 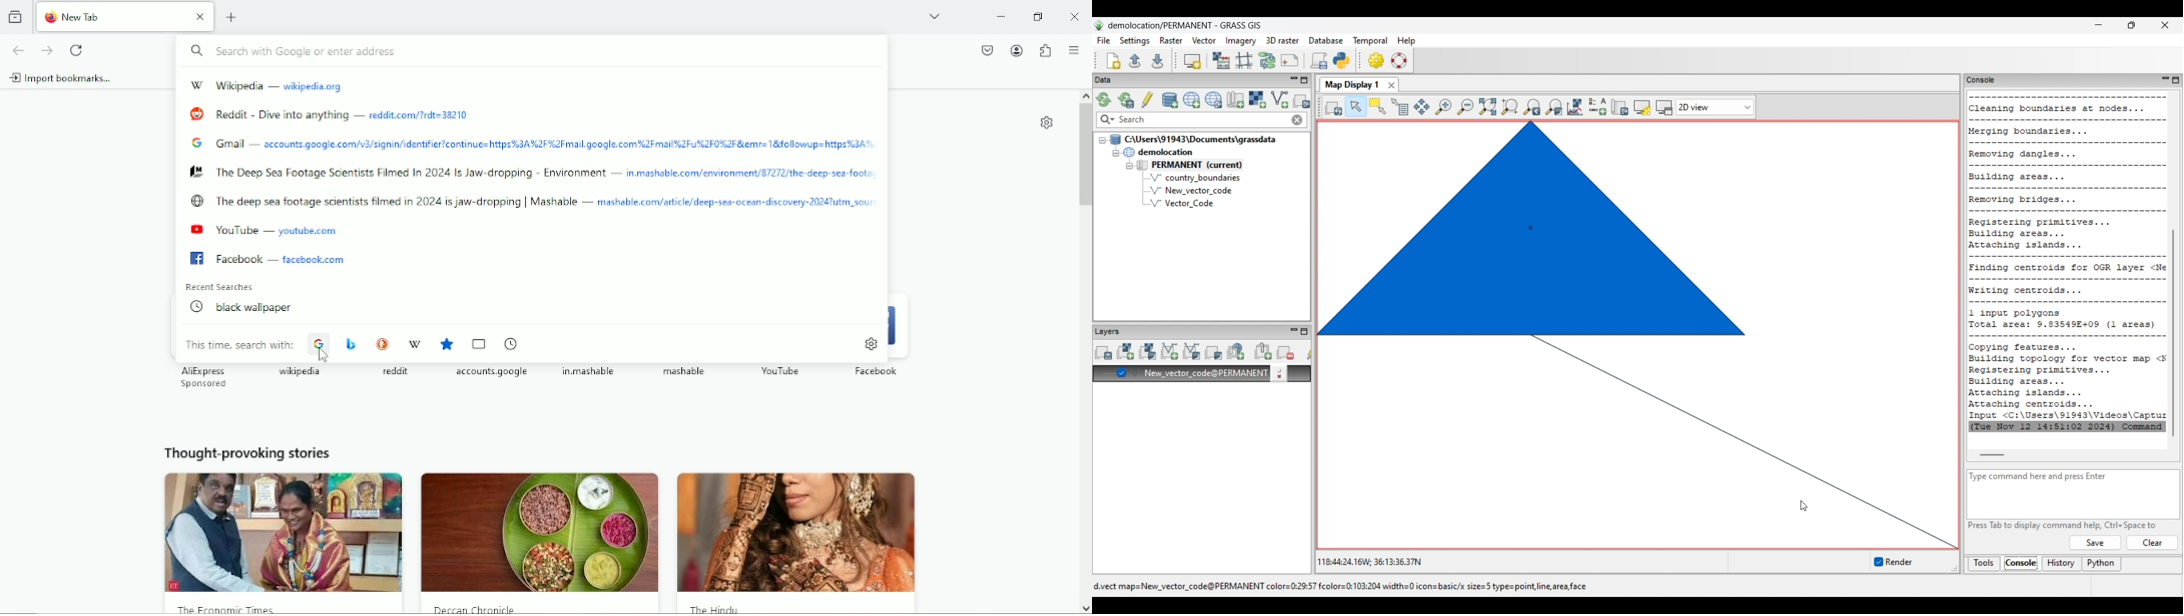 I want to click on the hindi, so click(x=716, y=610).